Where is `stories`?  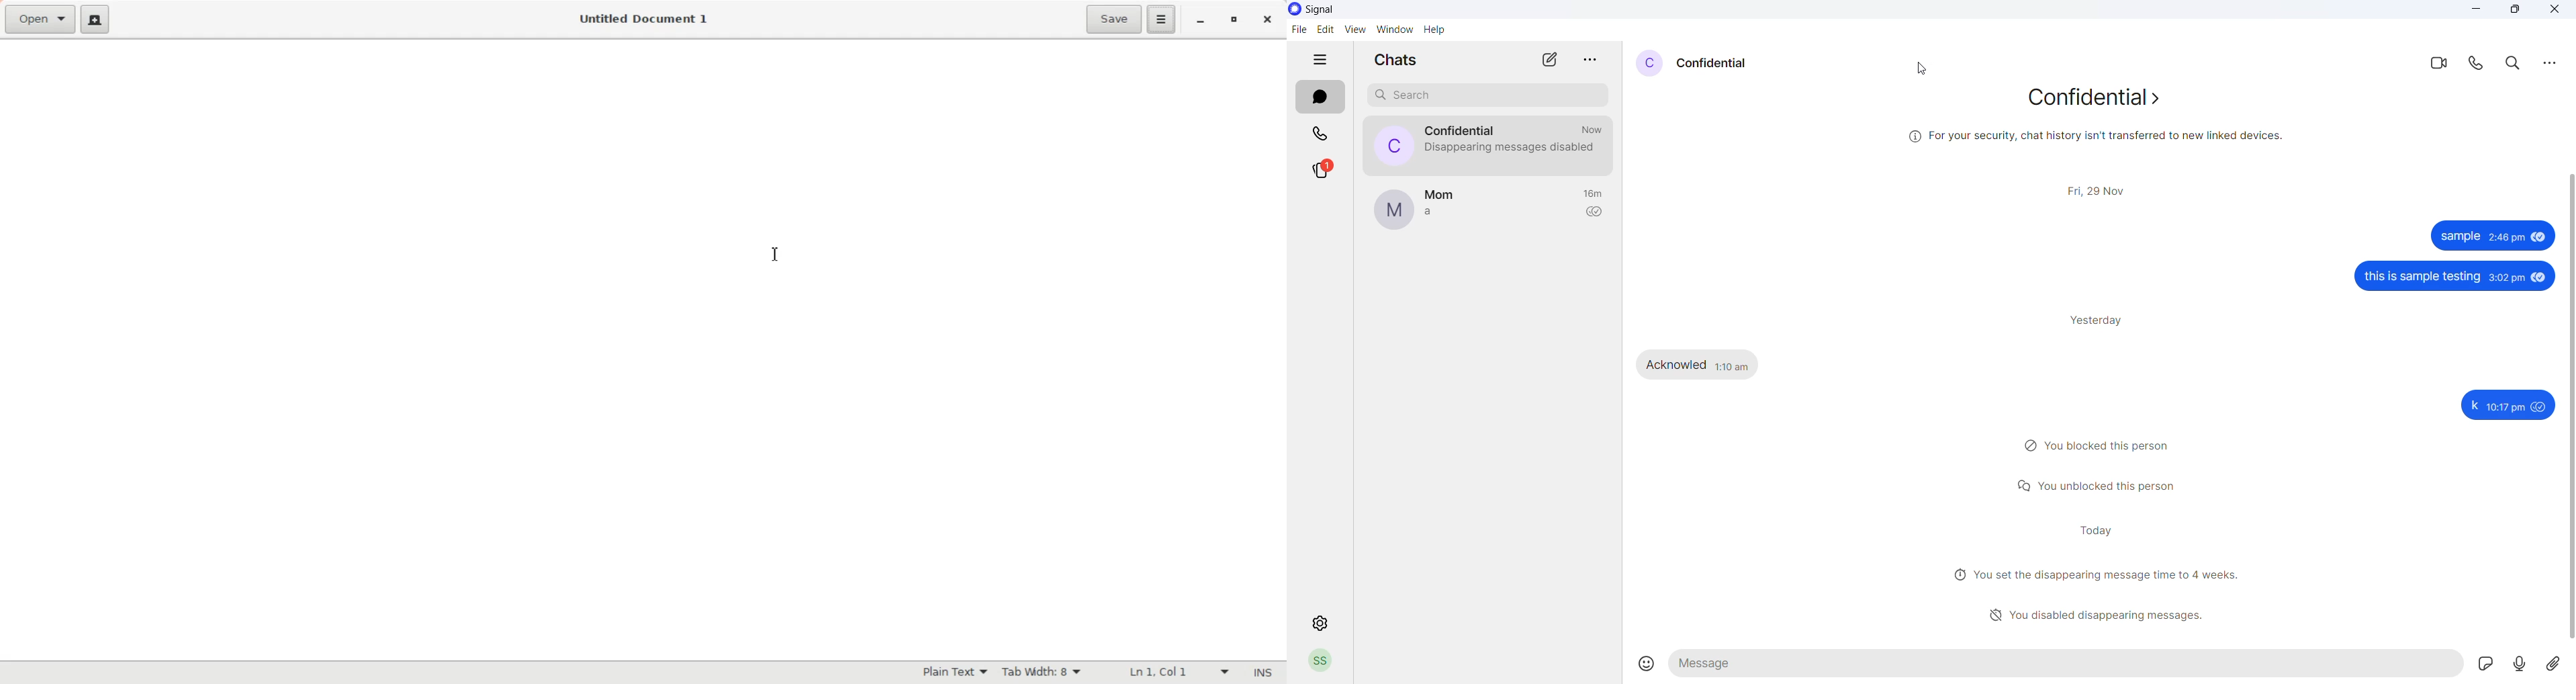 stories is located at coordinates (1322, 169).